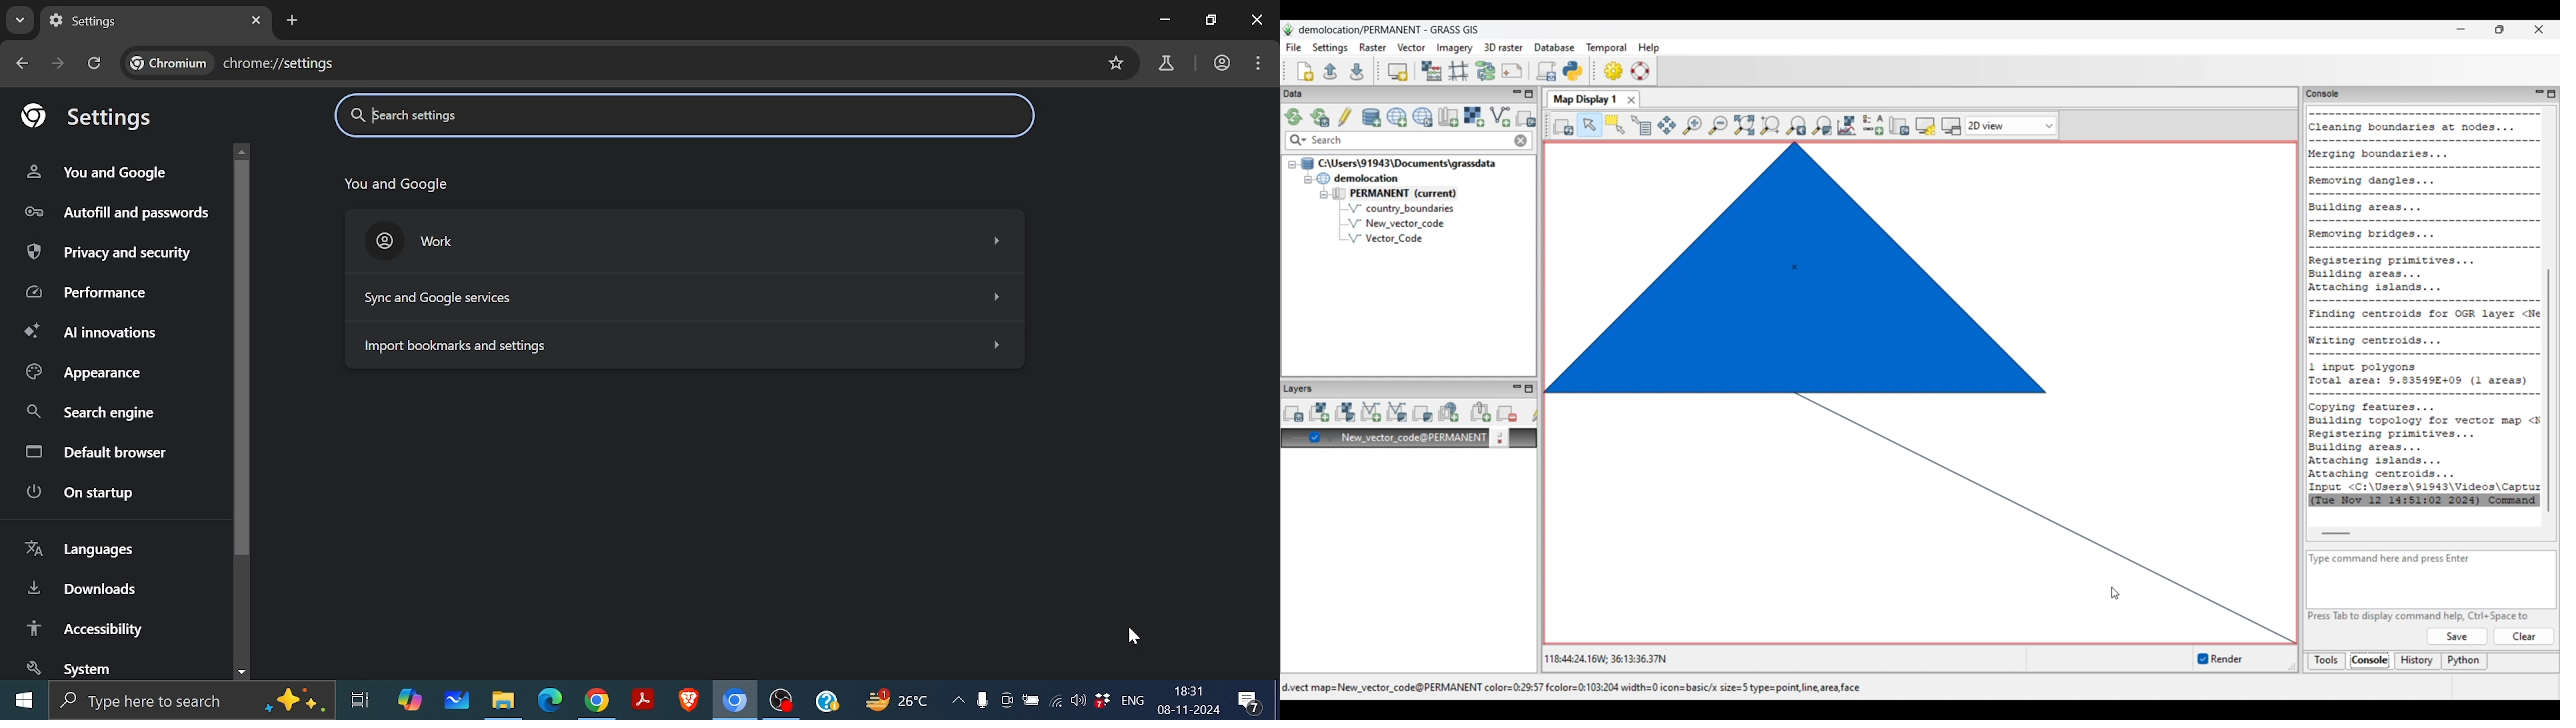 Image resolution: width=2576 pixels, height=728 pixels. I want to click on work, so click(1221, 61).